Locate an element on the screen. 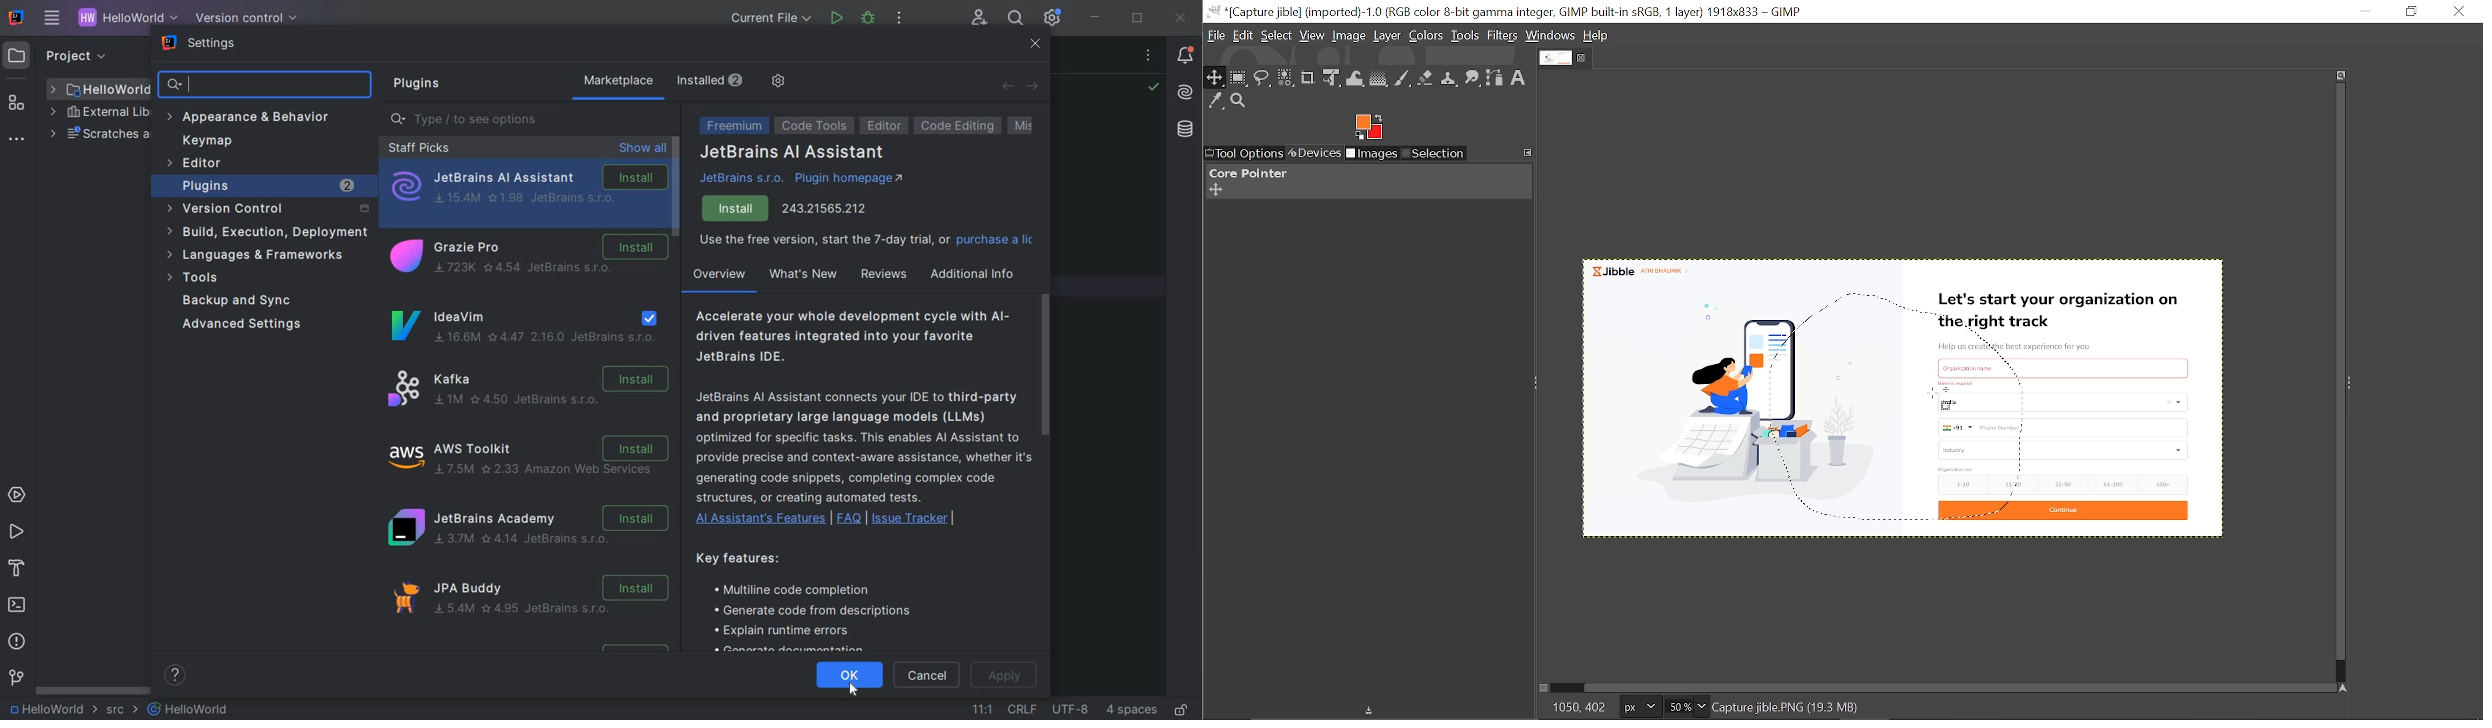  Sidebar menu is located at coordinates (2354, 381).